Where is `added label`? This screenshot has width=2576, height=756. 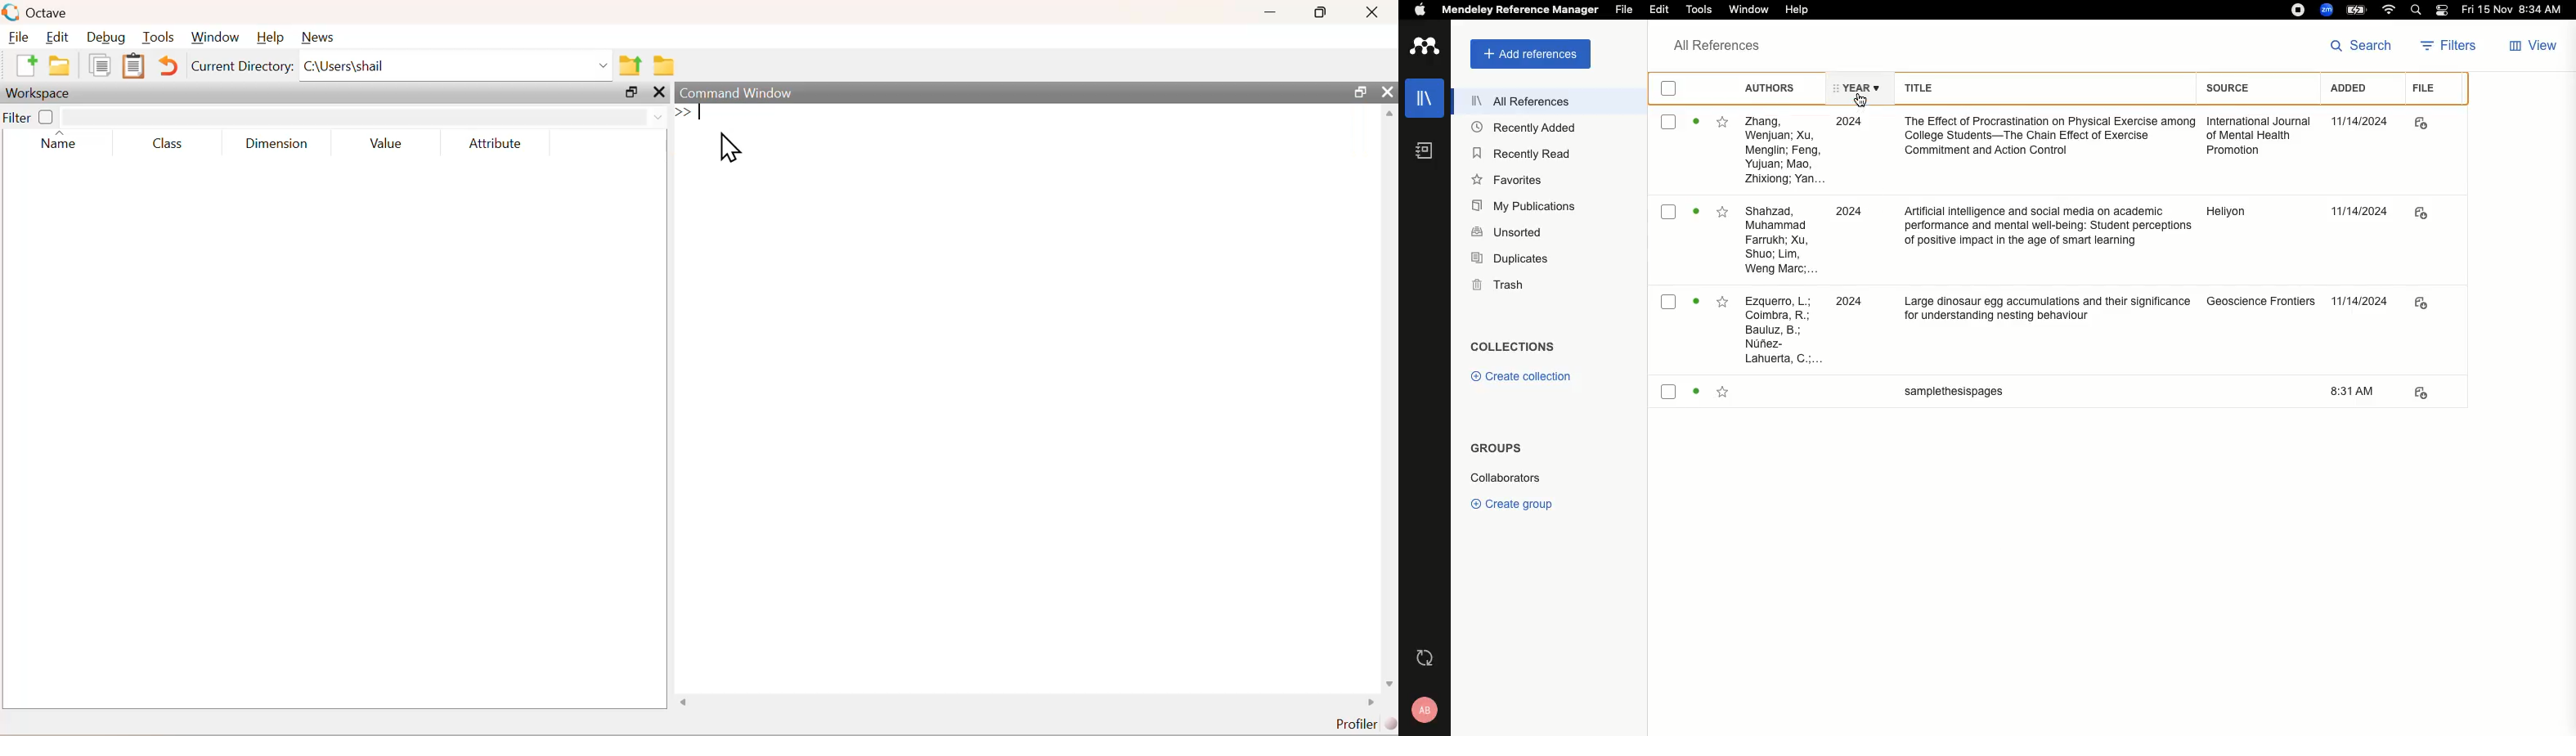
added label is located at coordinates (2354, 88).